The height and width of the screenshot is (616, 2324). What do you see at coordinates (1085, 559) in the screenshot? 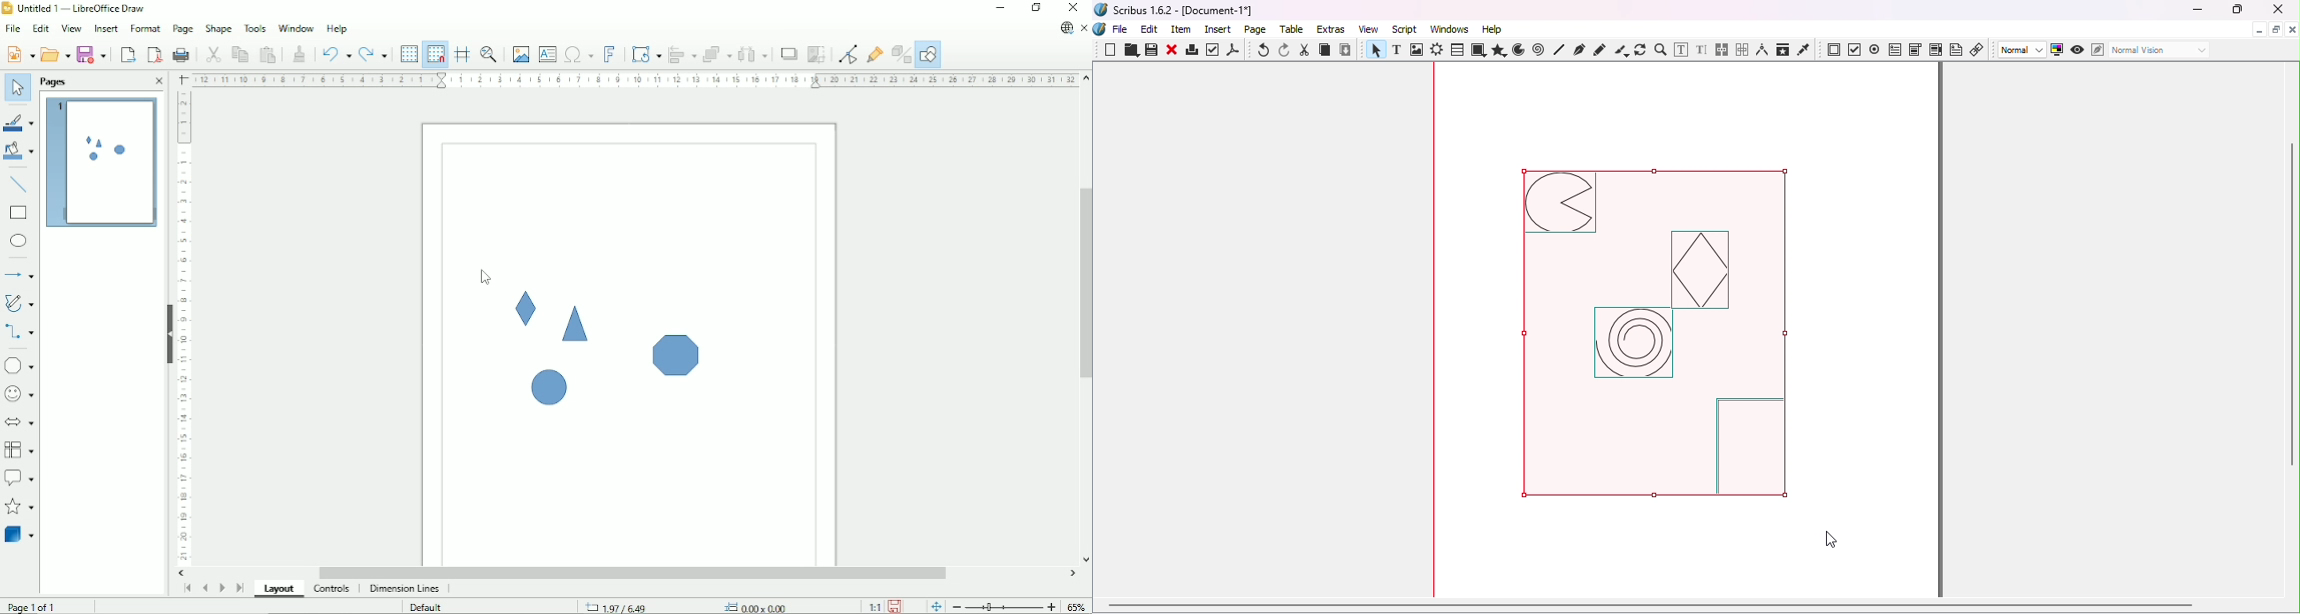
I see `Vertical scroll button` at bounding box center [1085, 559].